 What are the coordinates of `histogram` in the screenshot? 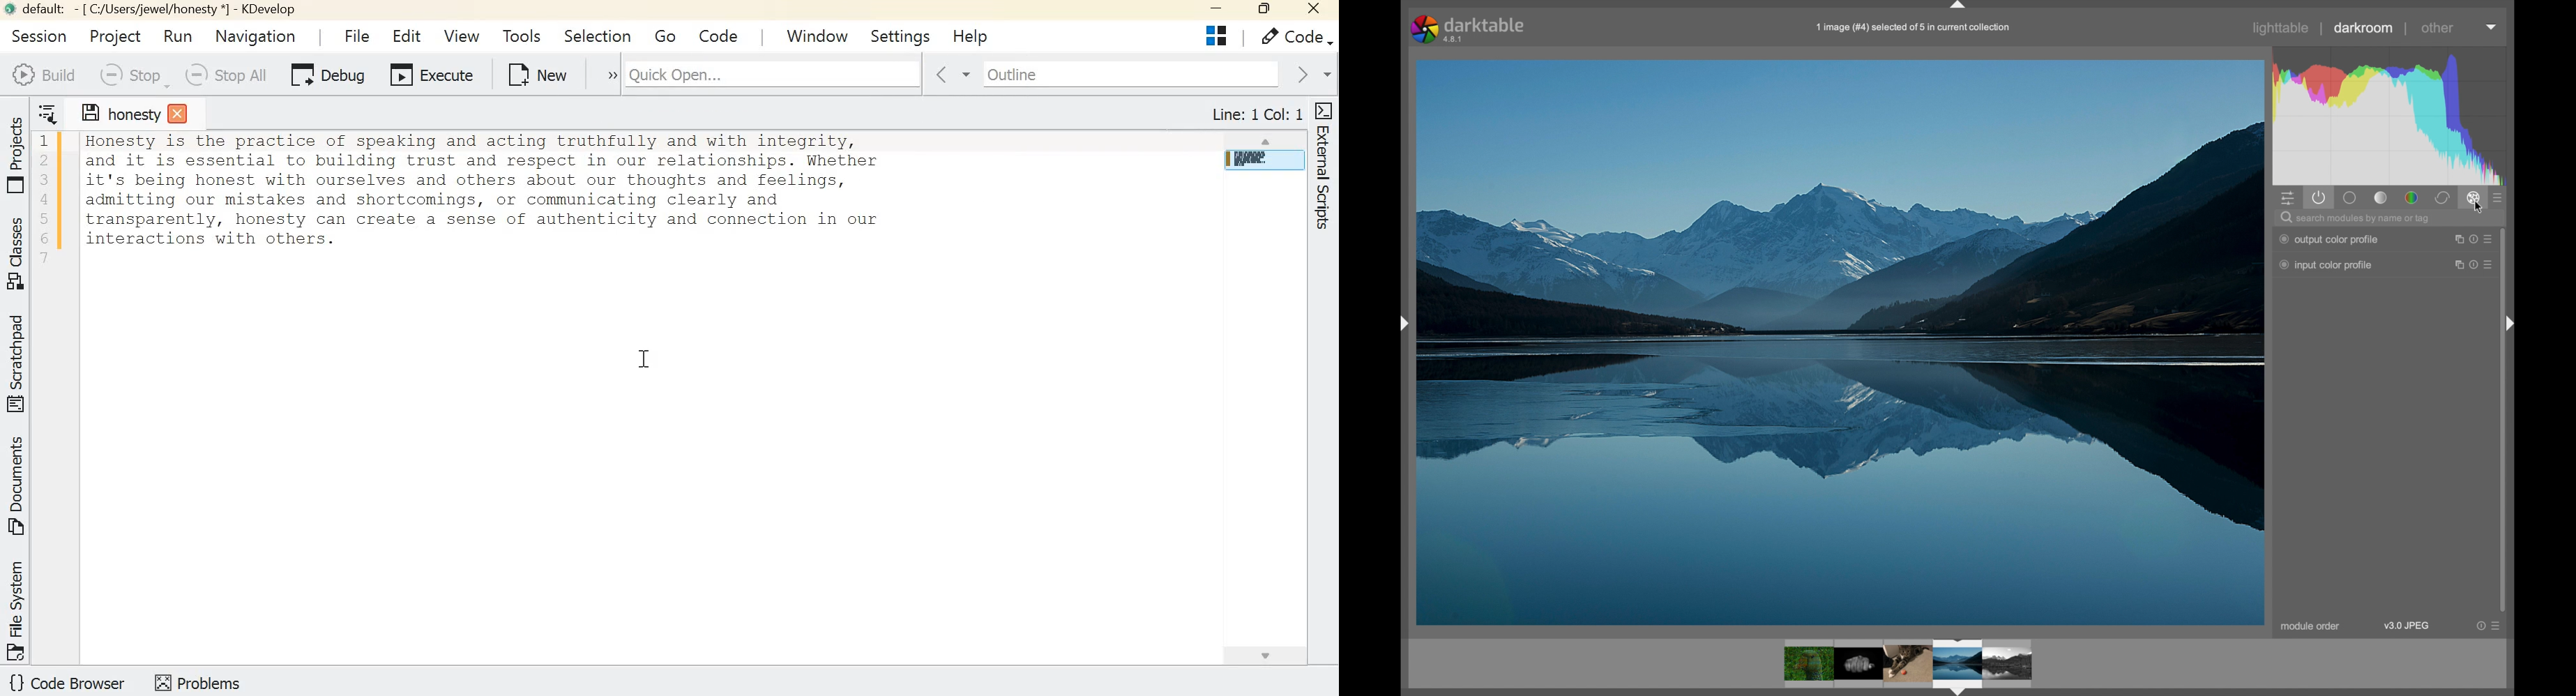 It's located at (2394, 115).